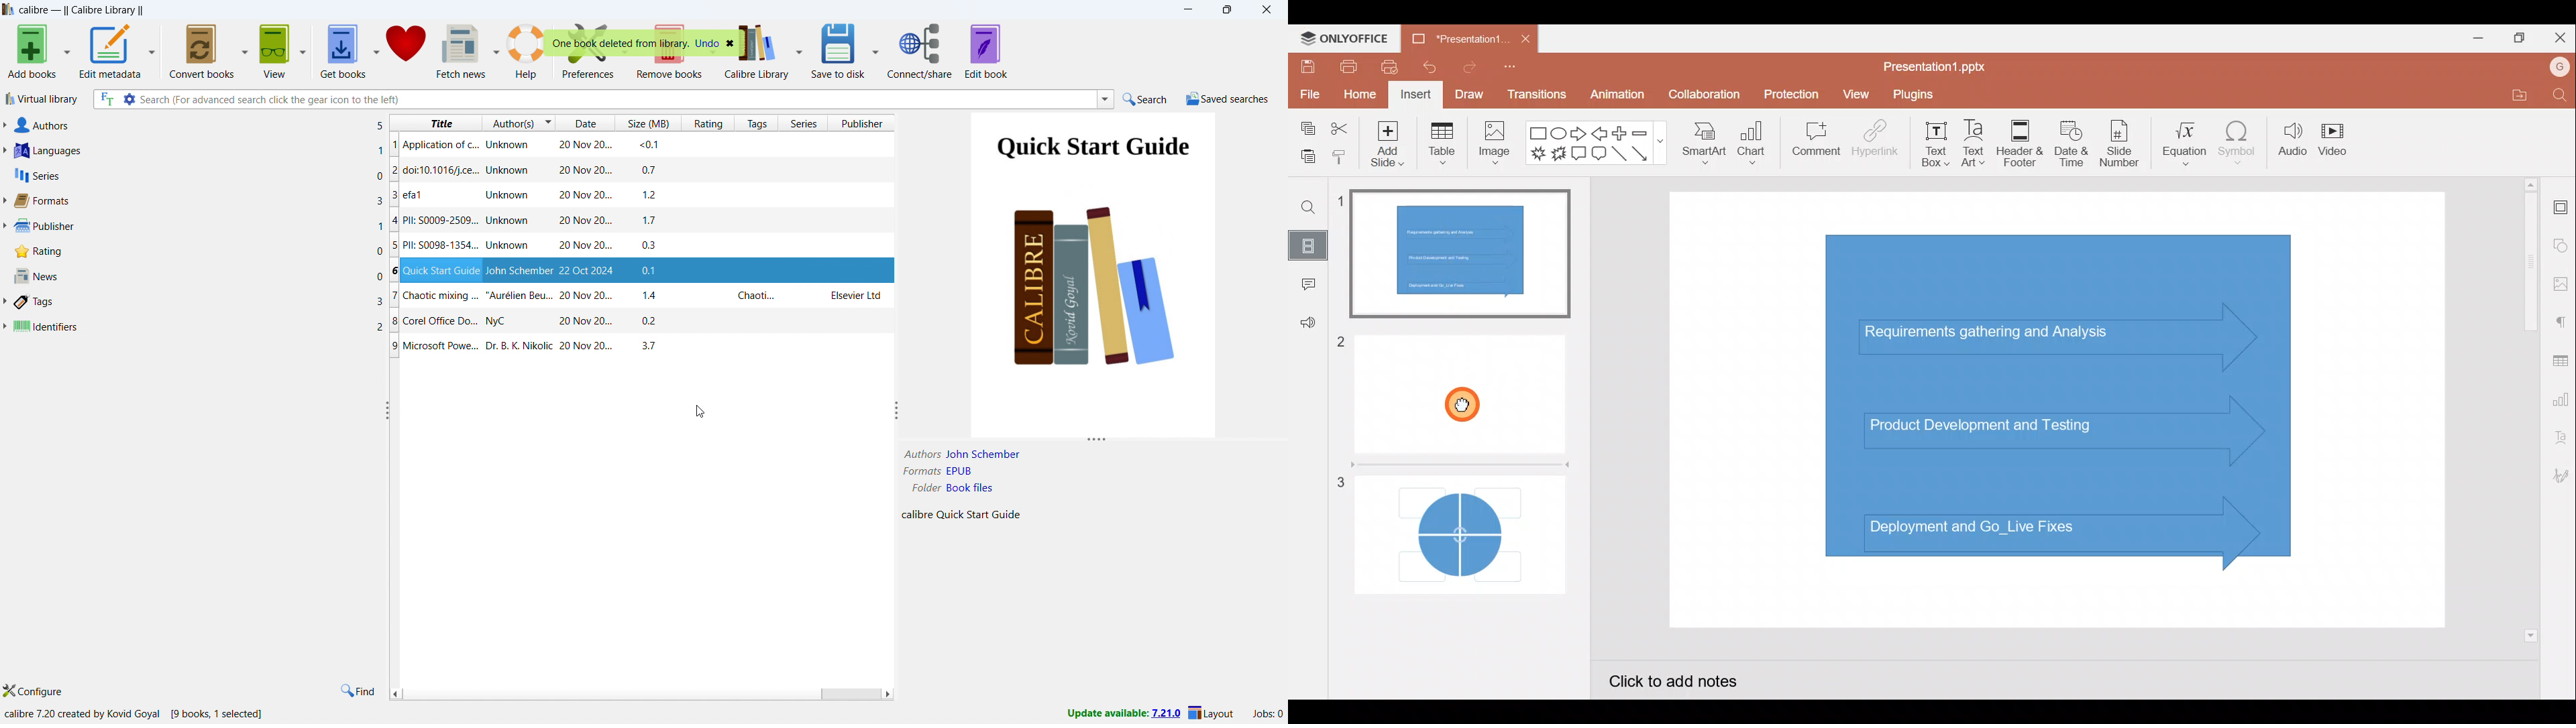 This screenshot has width=2576, height=728. I want to click on Quick print, so click(1390, 67).